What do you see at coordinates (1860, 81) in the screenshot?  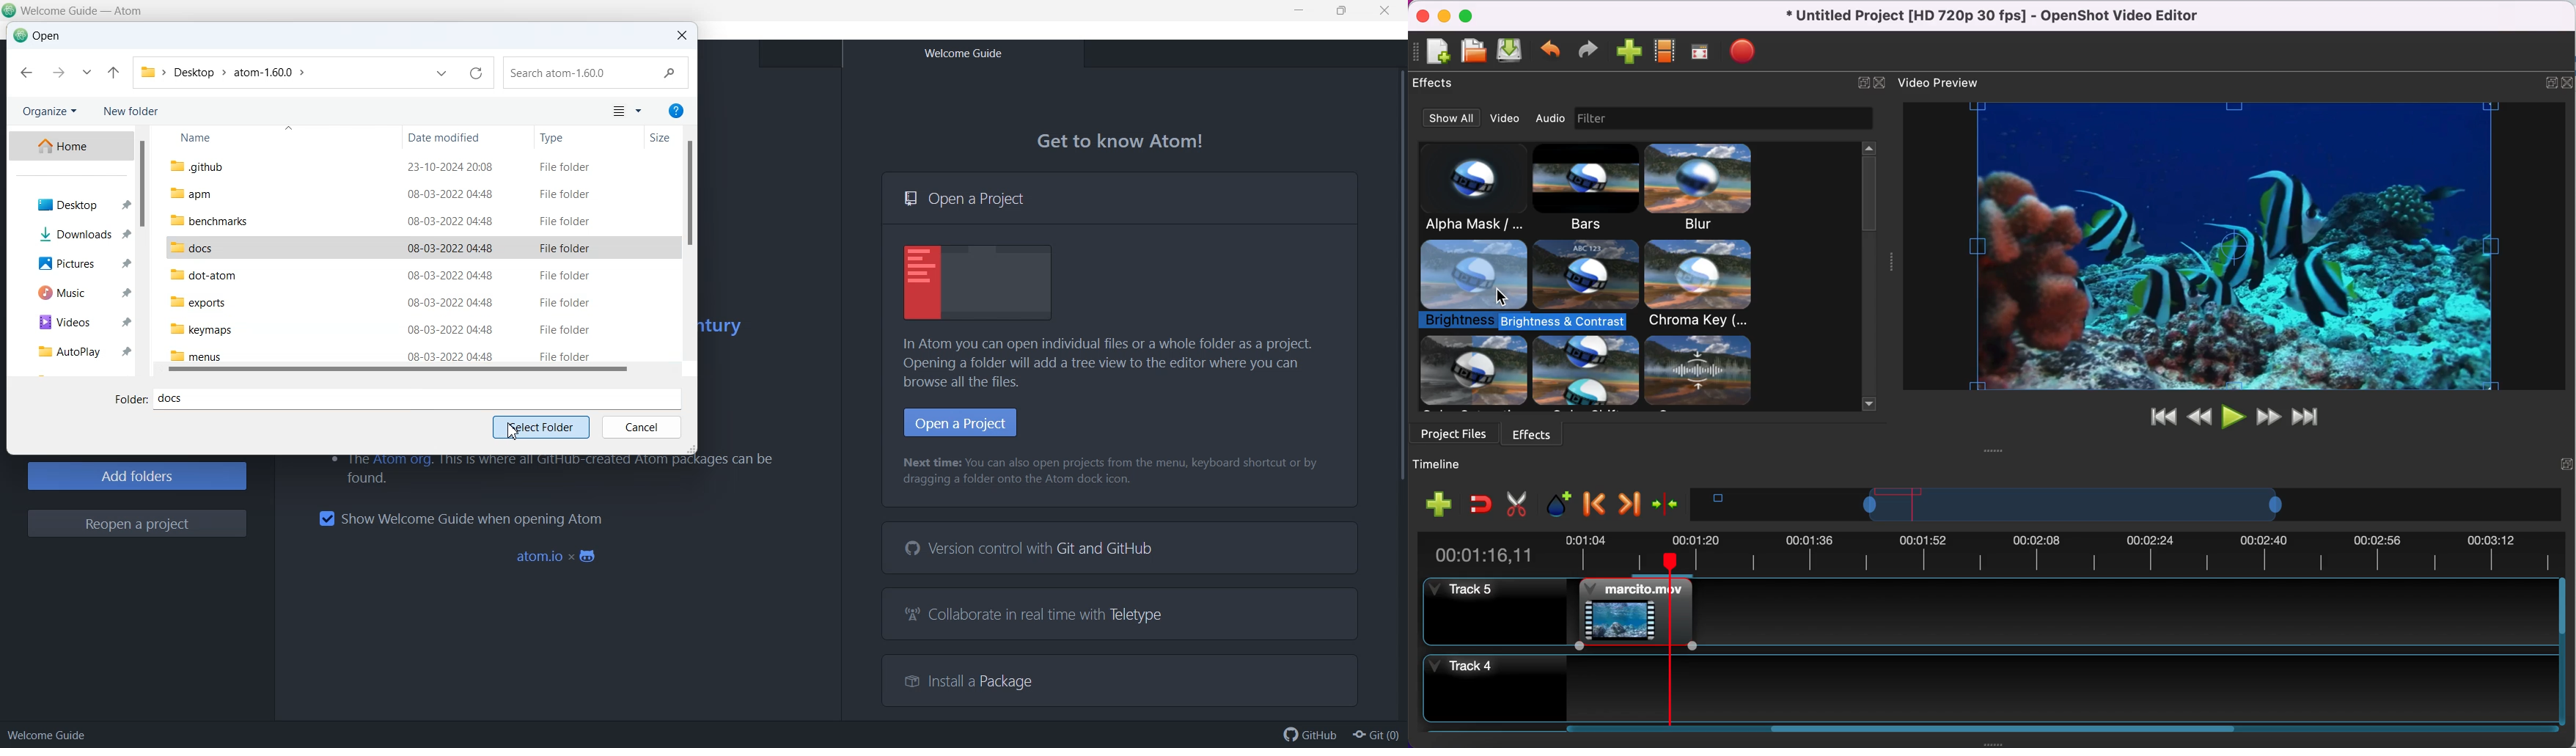 I see `expand/hide` at bounding box center [1860, 81].